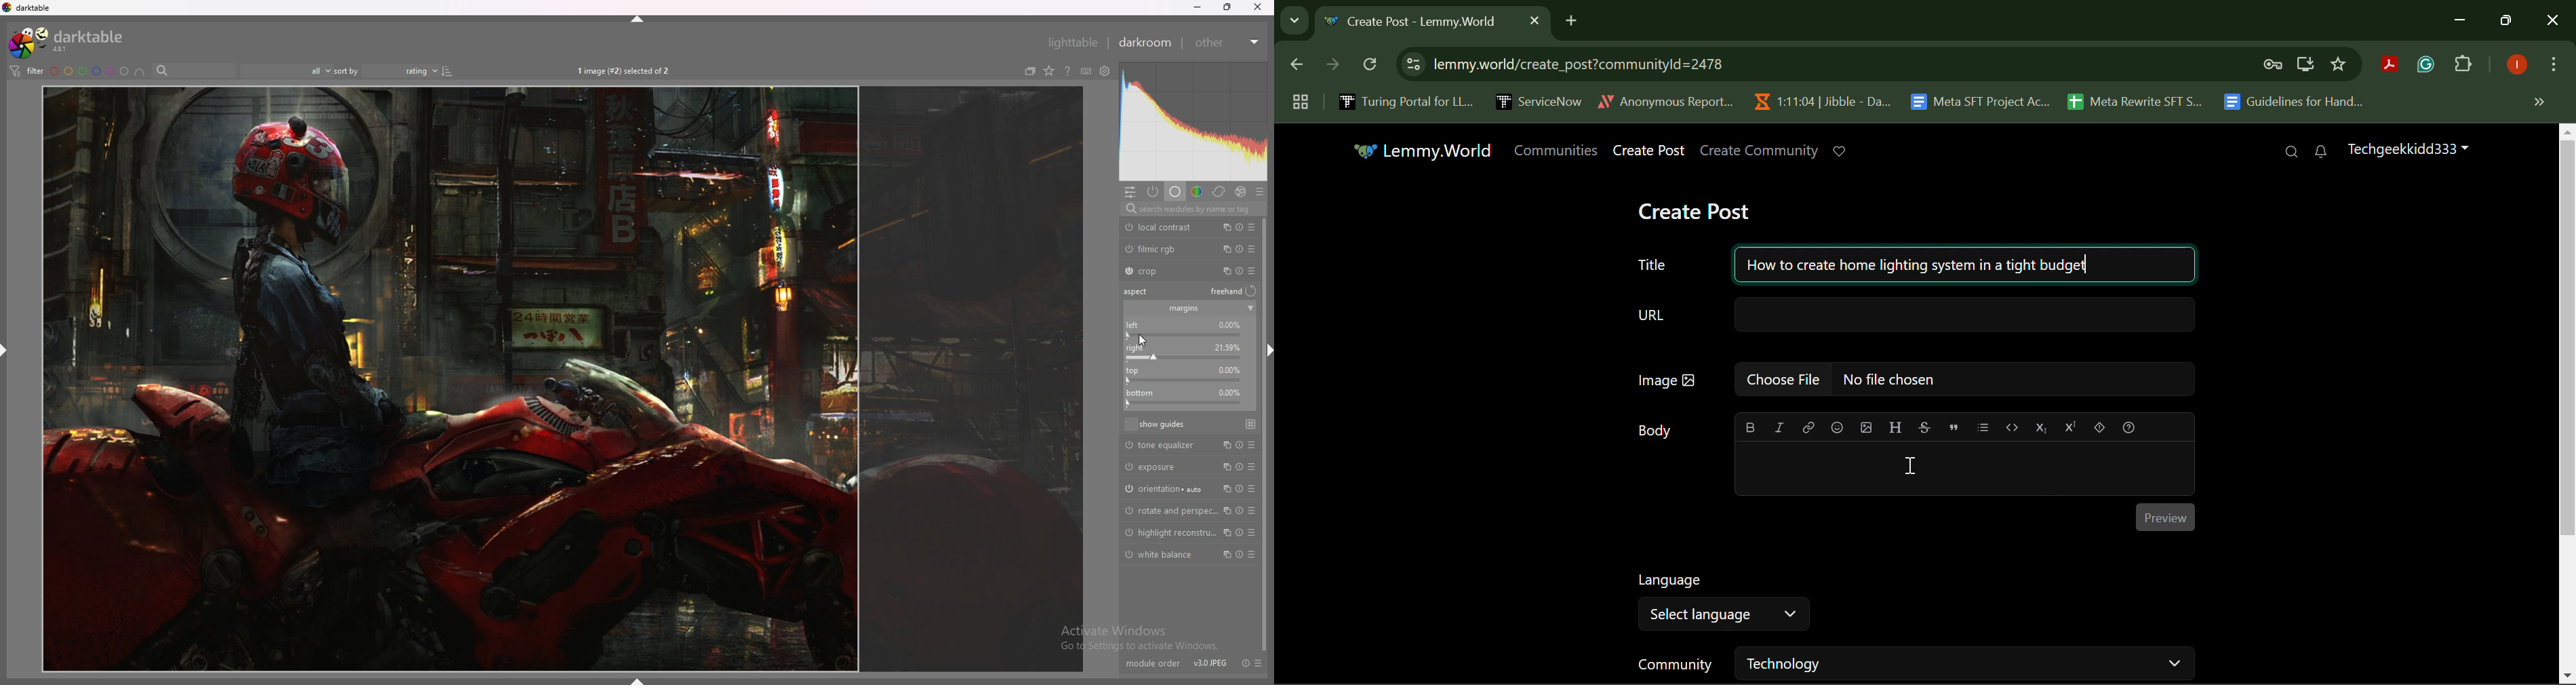 The height and width of the screenshot is (700, 2576). What do you see at coordinates (1404, 101) in the screenshot?
I see `Turing Portal for LLM` at bounding box center [1404, 101].